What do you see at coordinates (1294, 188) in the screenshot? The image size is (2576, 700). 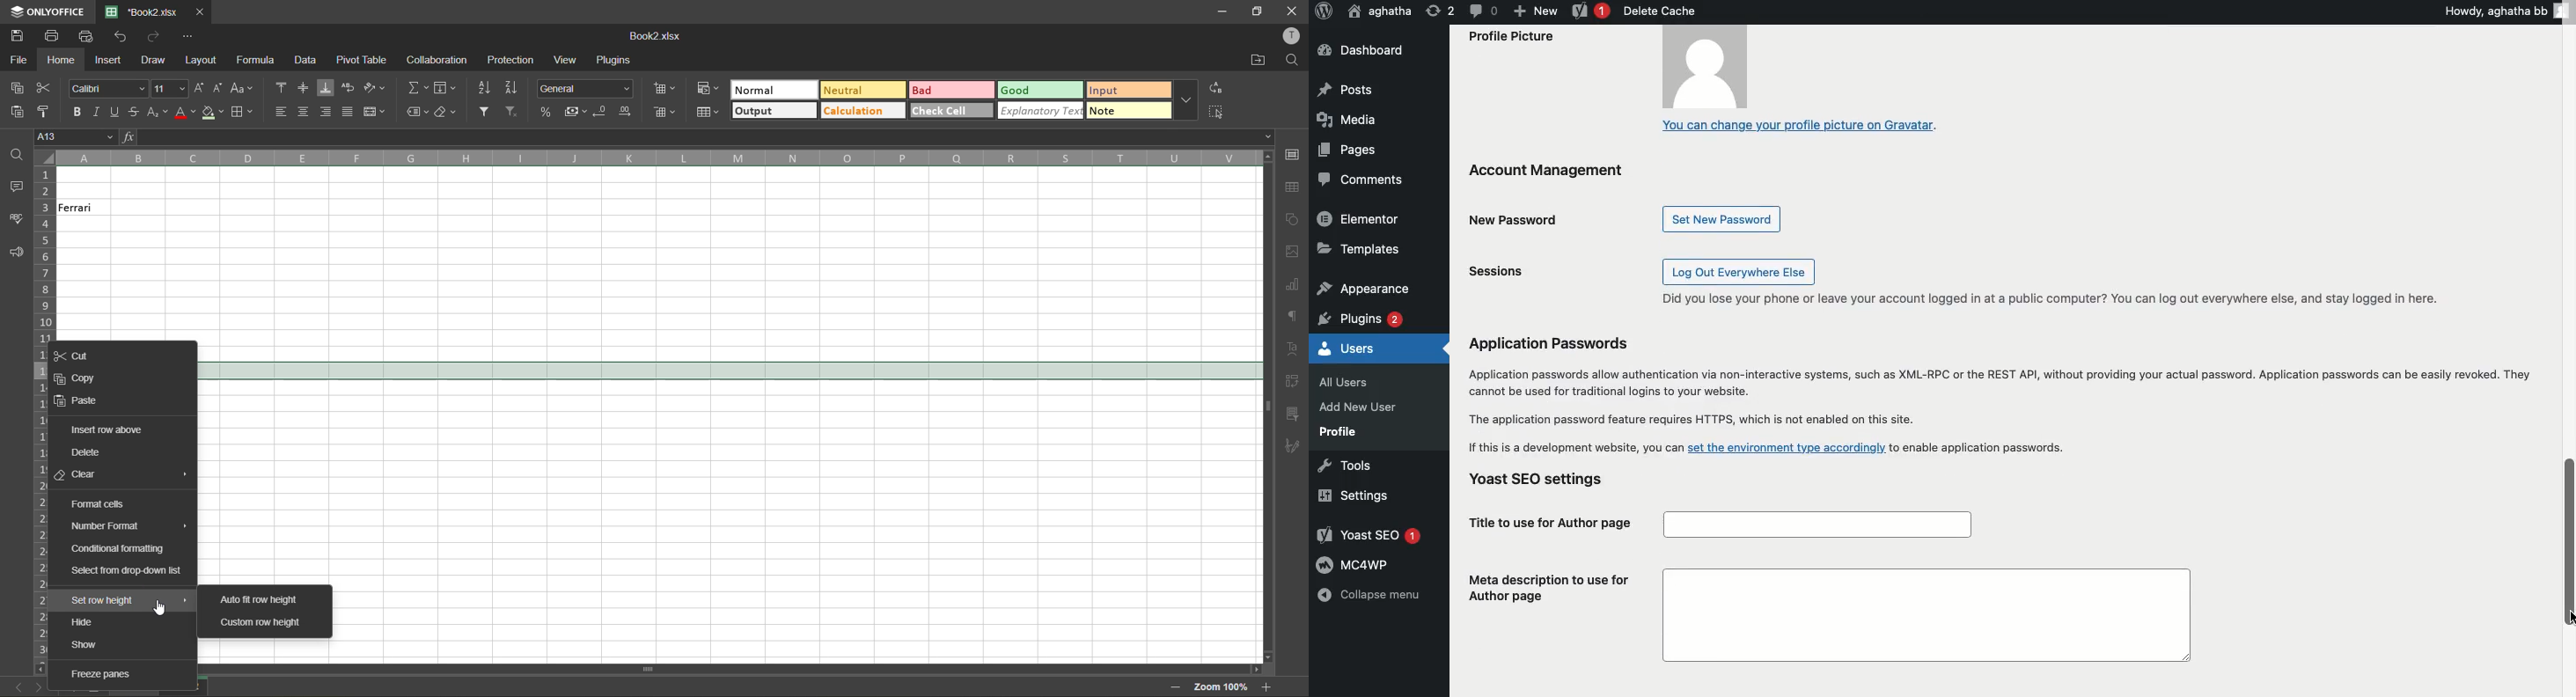 I see `table` at bounding box center [1294, 188].